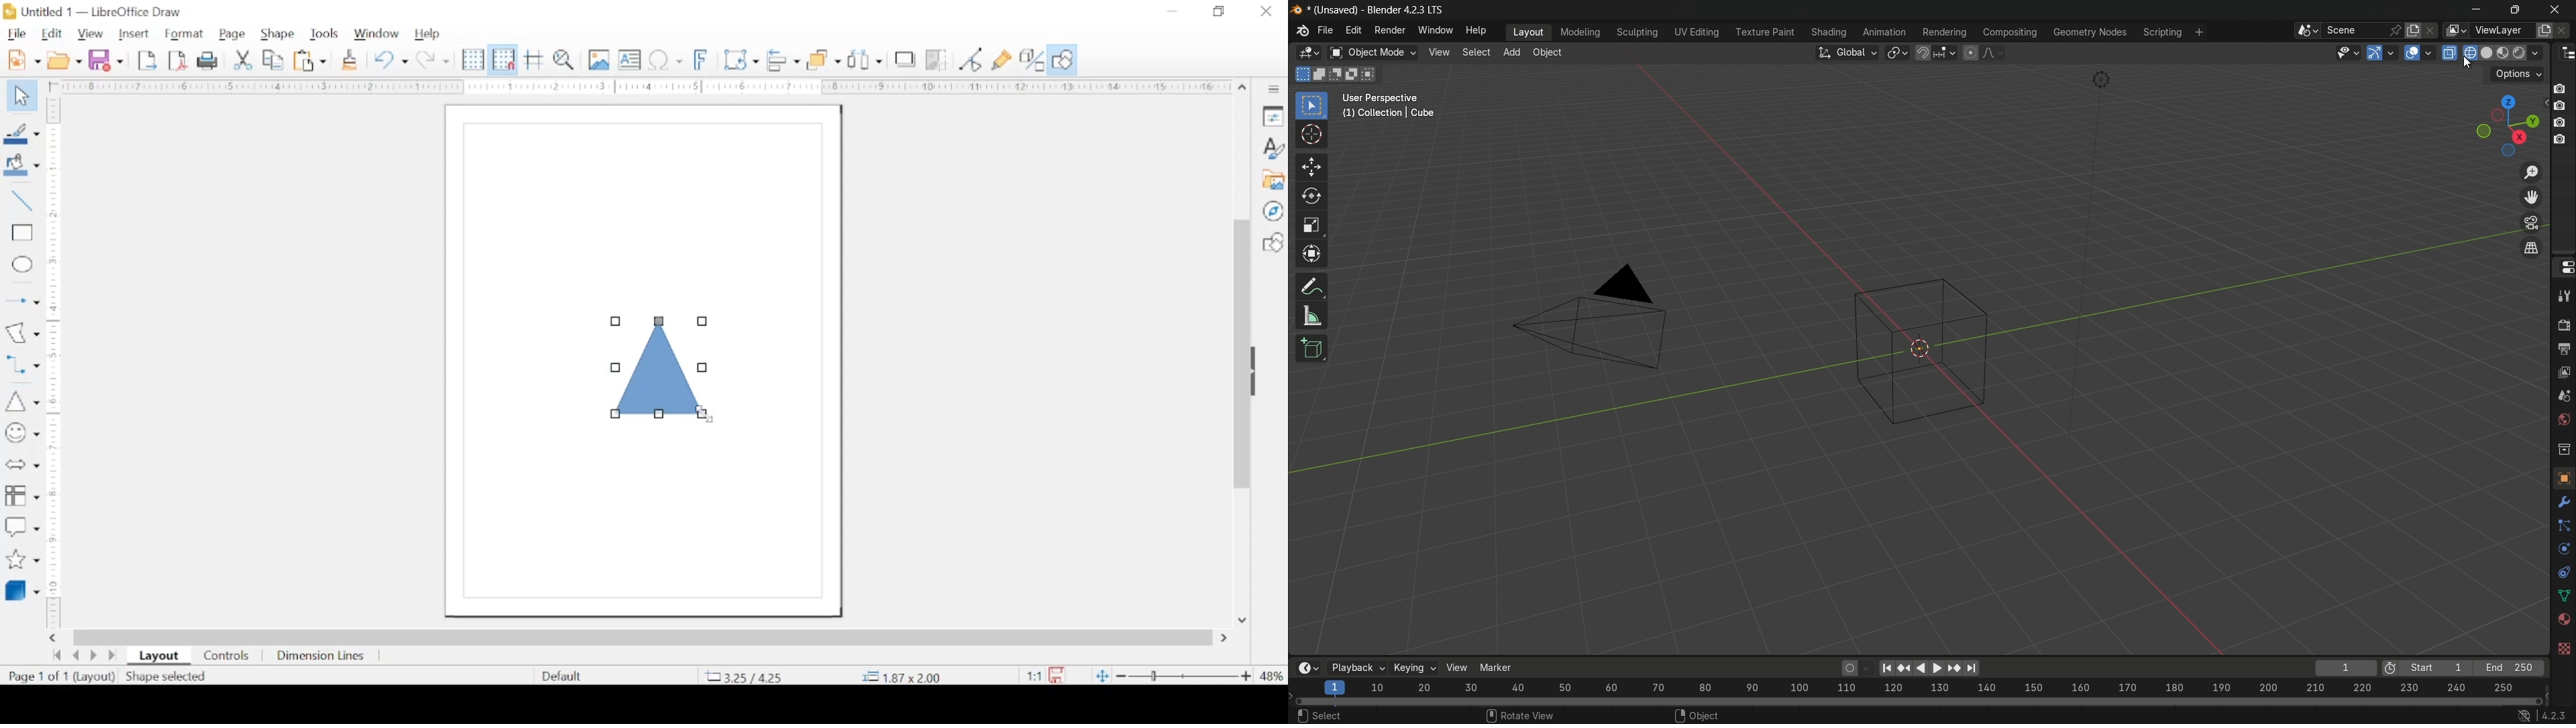 The height and width of the screenshot is (728, 2576). What do you see at coordinates (350, 59) in the screenshot?
I see `clone formatting` at bounding box center [350, 59].